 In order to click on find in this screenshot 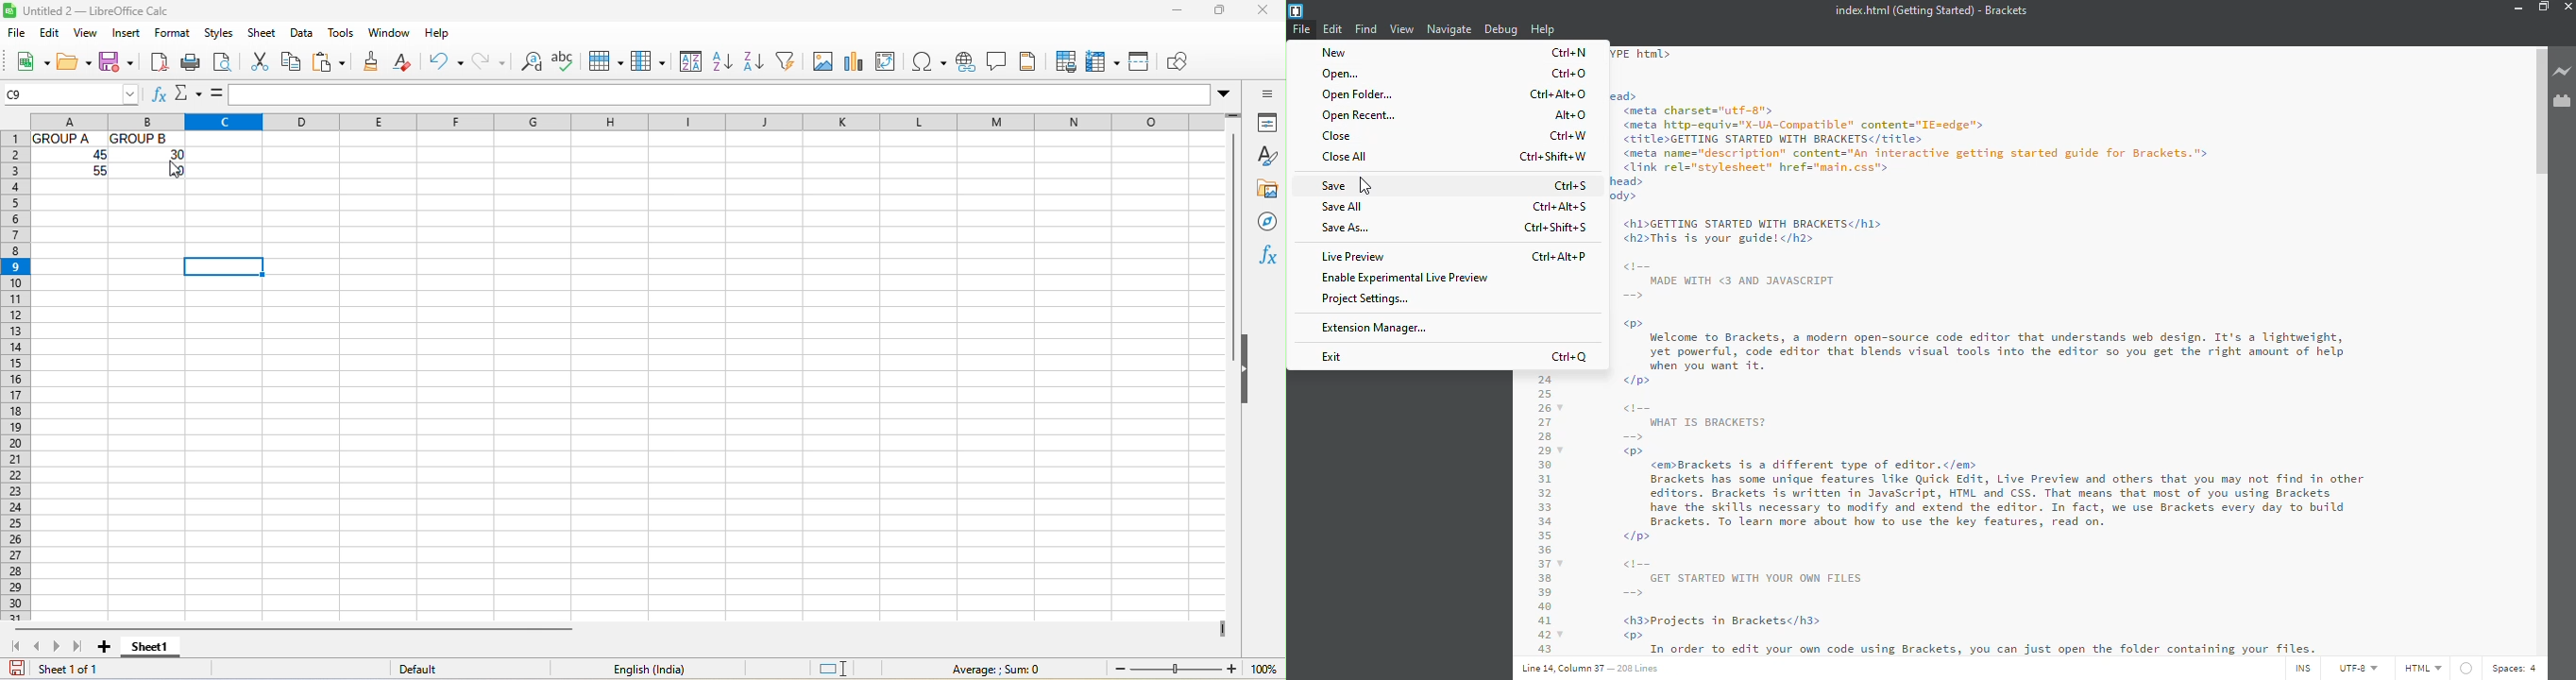, I will do `click(1367, 28)`.